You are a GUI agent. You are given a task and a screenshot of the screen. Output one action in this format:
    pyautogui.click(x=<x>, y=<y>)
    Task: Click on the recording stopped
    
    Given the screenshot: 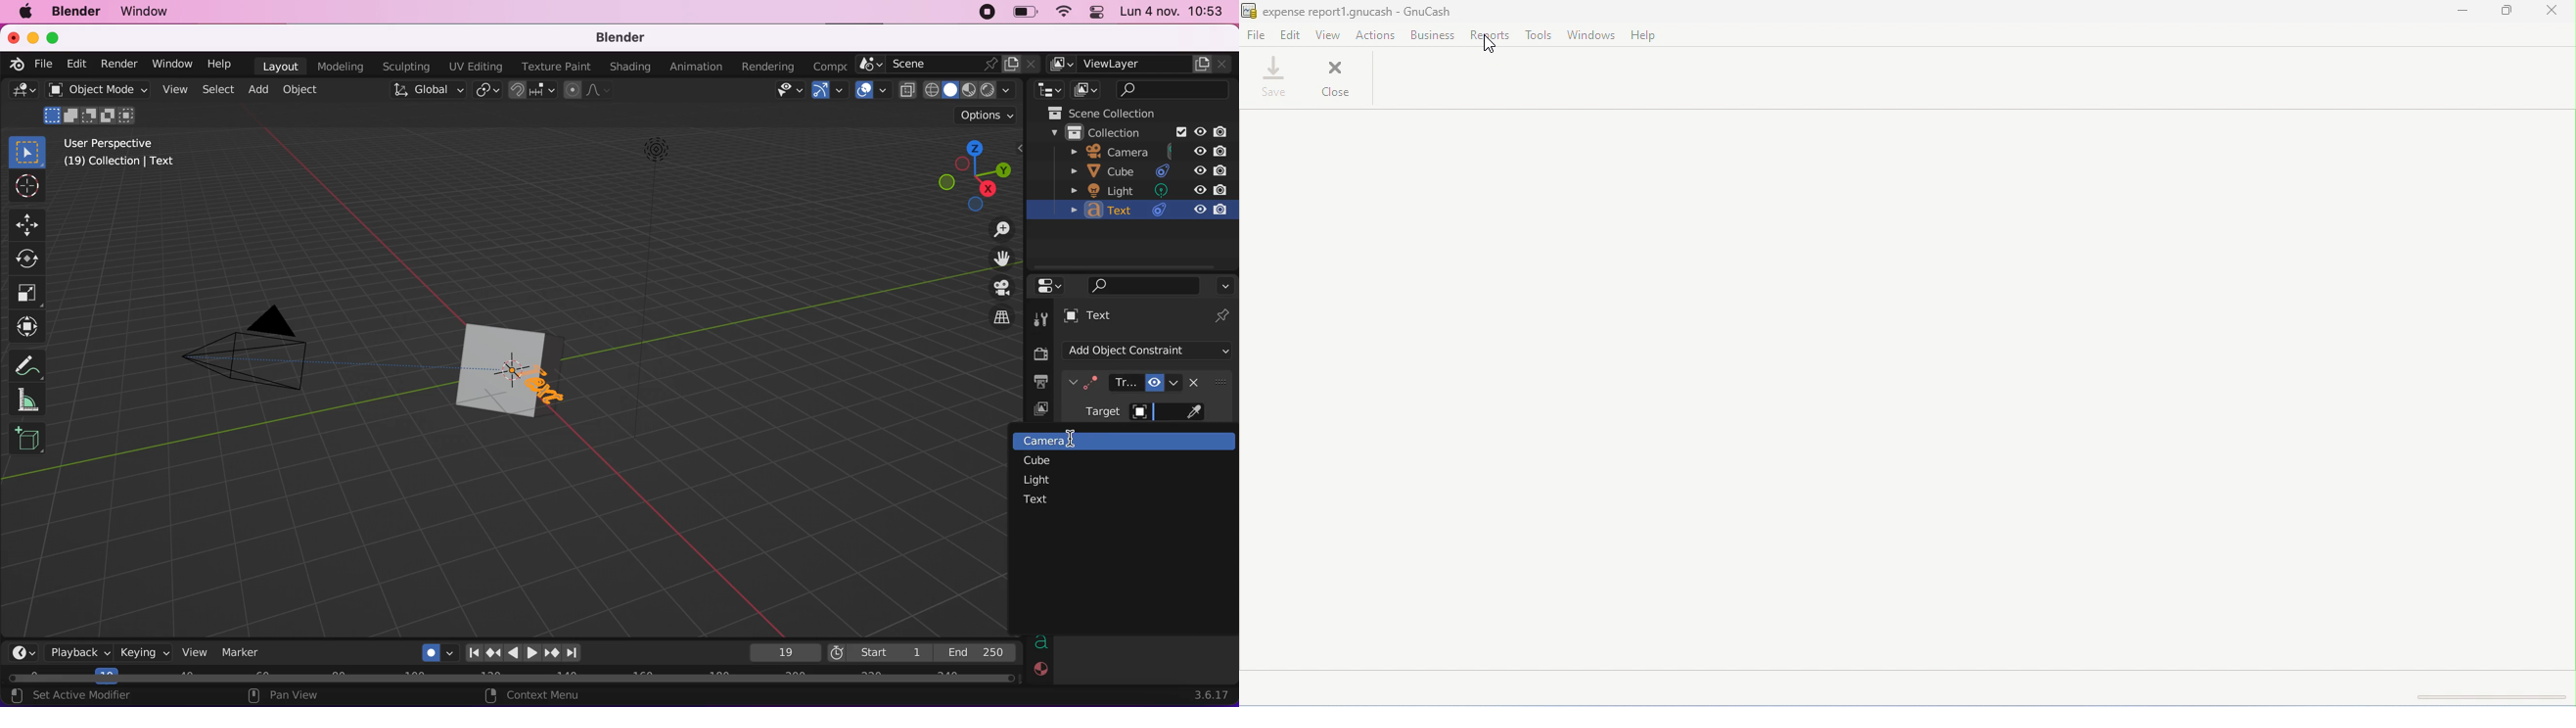 What is the action you would take?
    pyautogui.click(x=984, y=13)
    